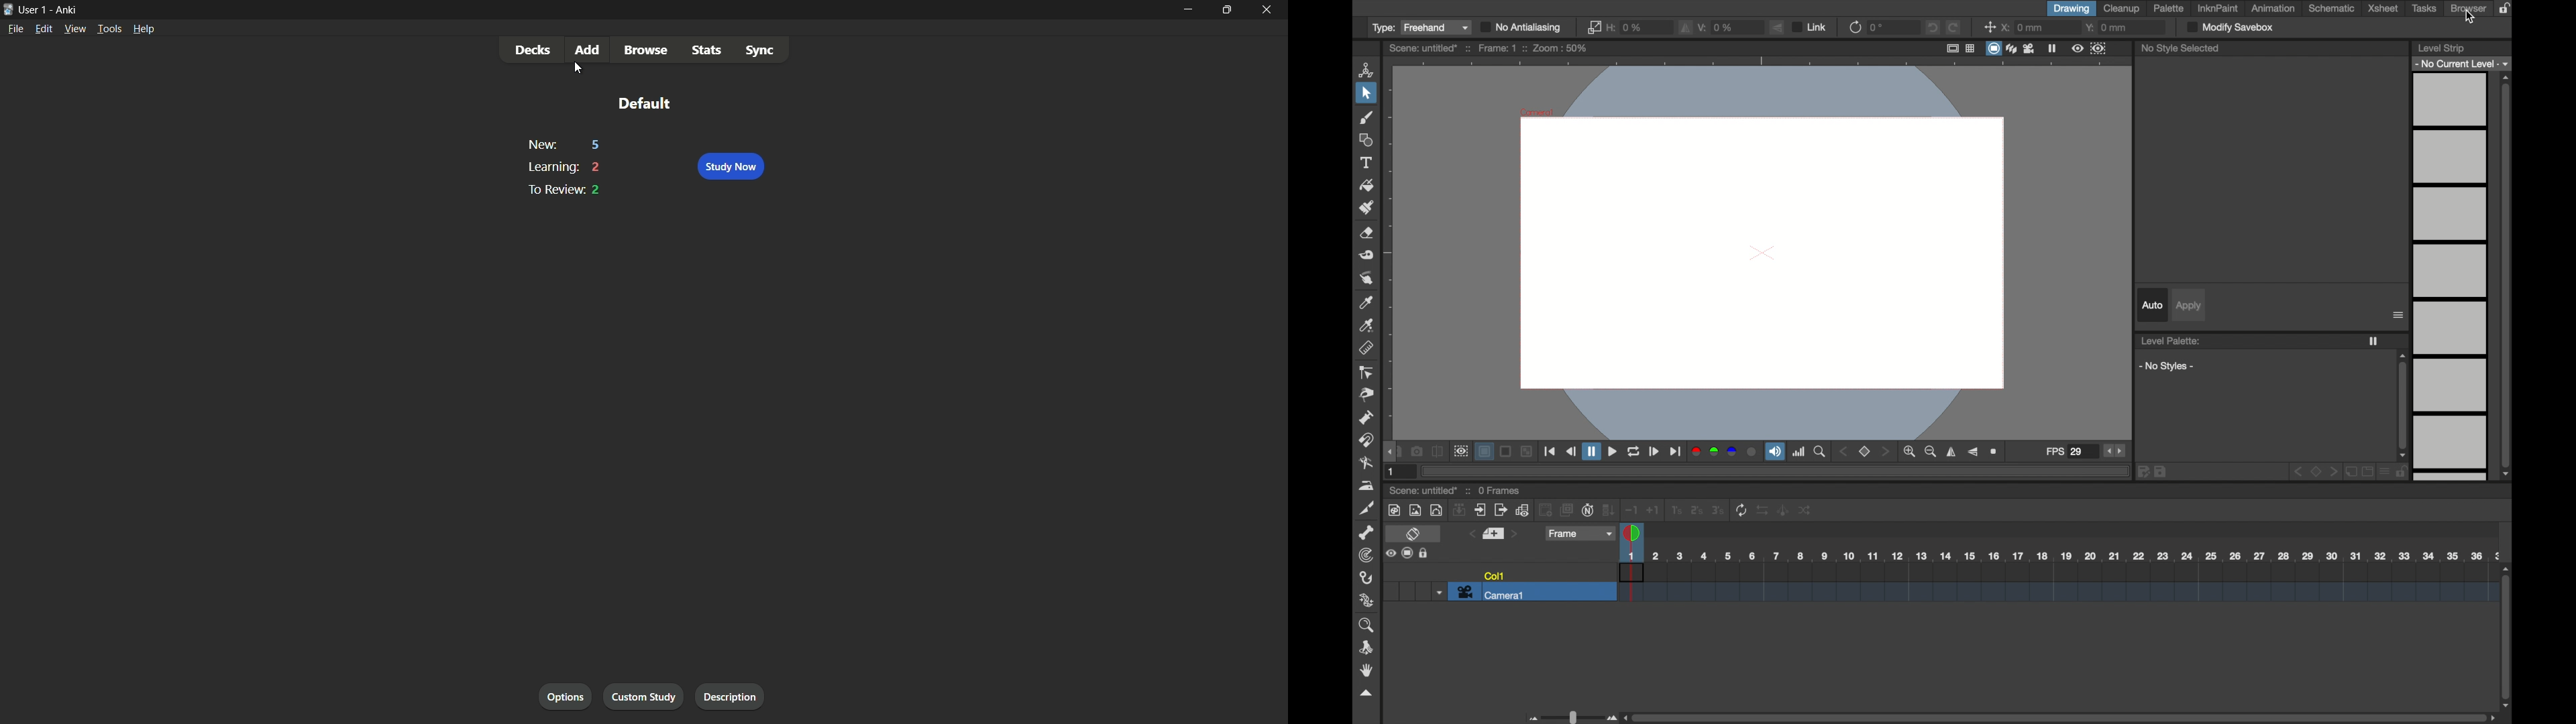  Describe the element at coordinates (1187, 9) in the screenshot. I see `minimize` at that location.